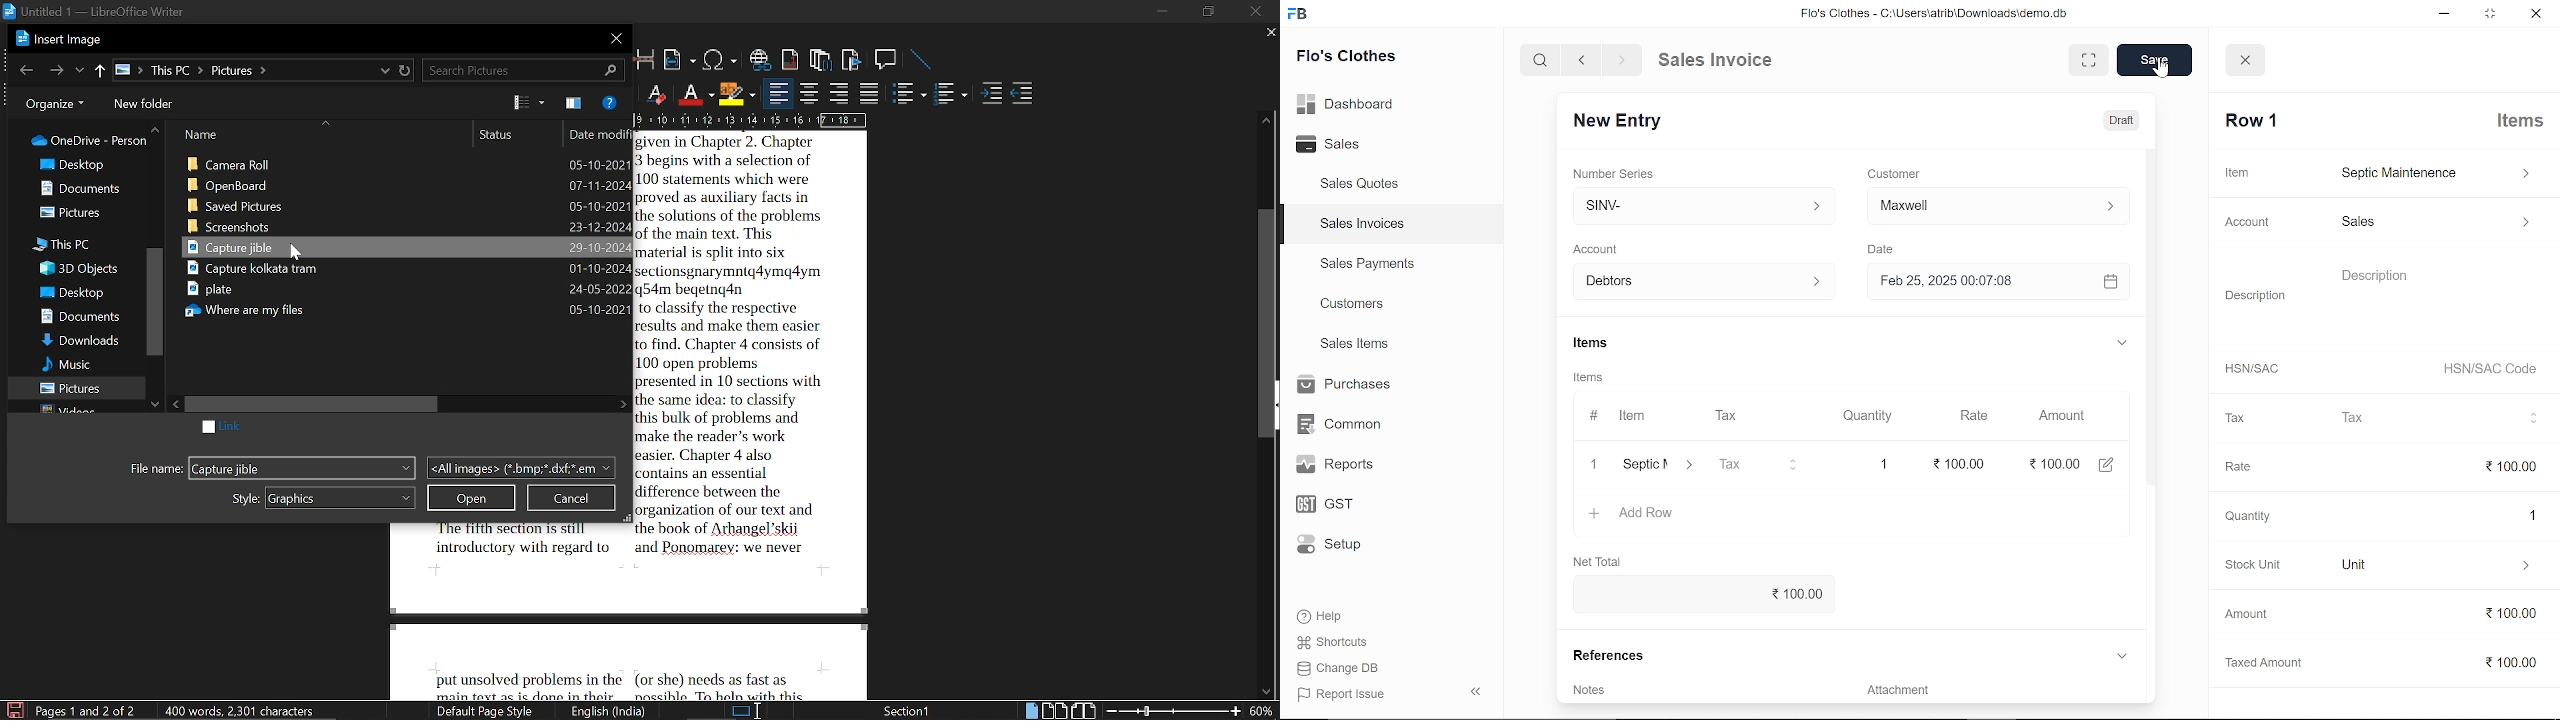 The width and height of the screenshot is (2576, 728). What do you see at coordinates (2436, 173) in the screenshot?
I see `septic maintenance` at bounding box center [2436, 173].